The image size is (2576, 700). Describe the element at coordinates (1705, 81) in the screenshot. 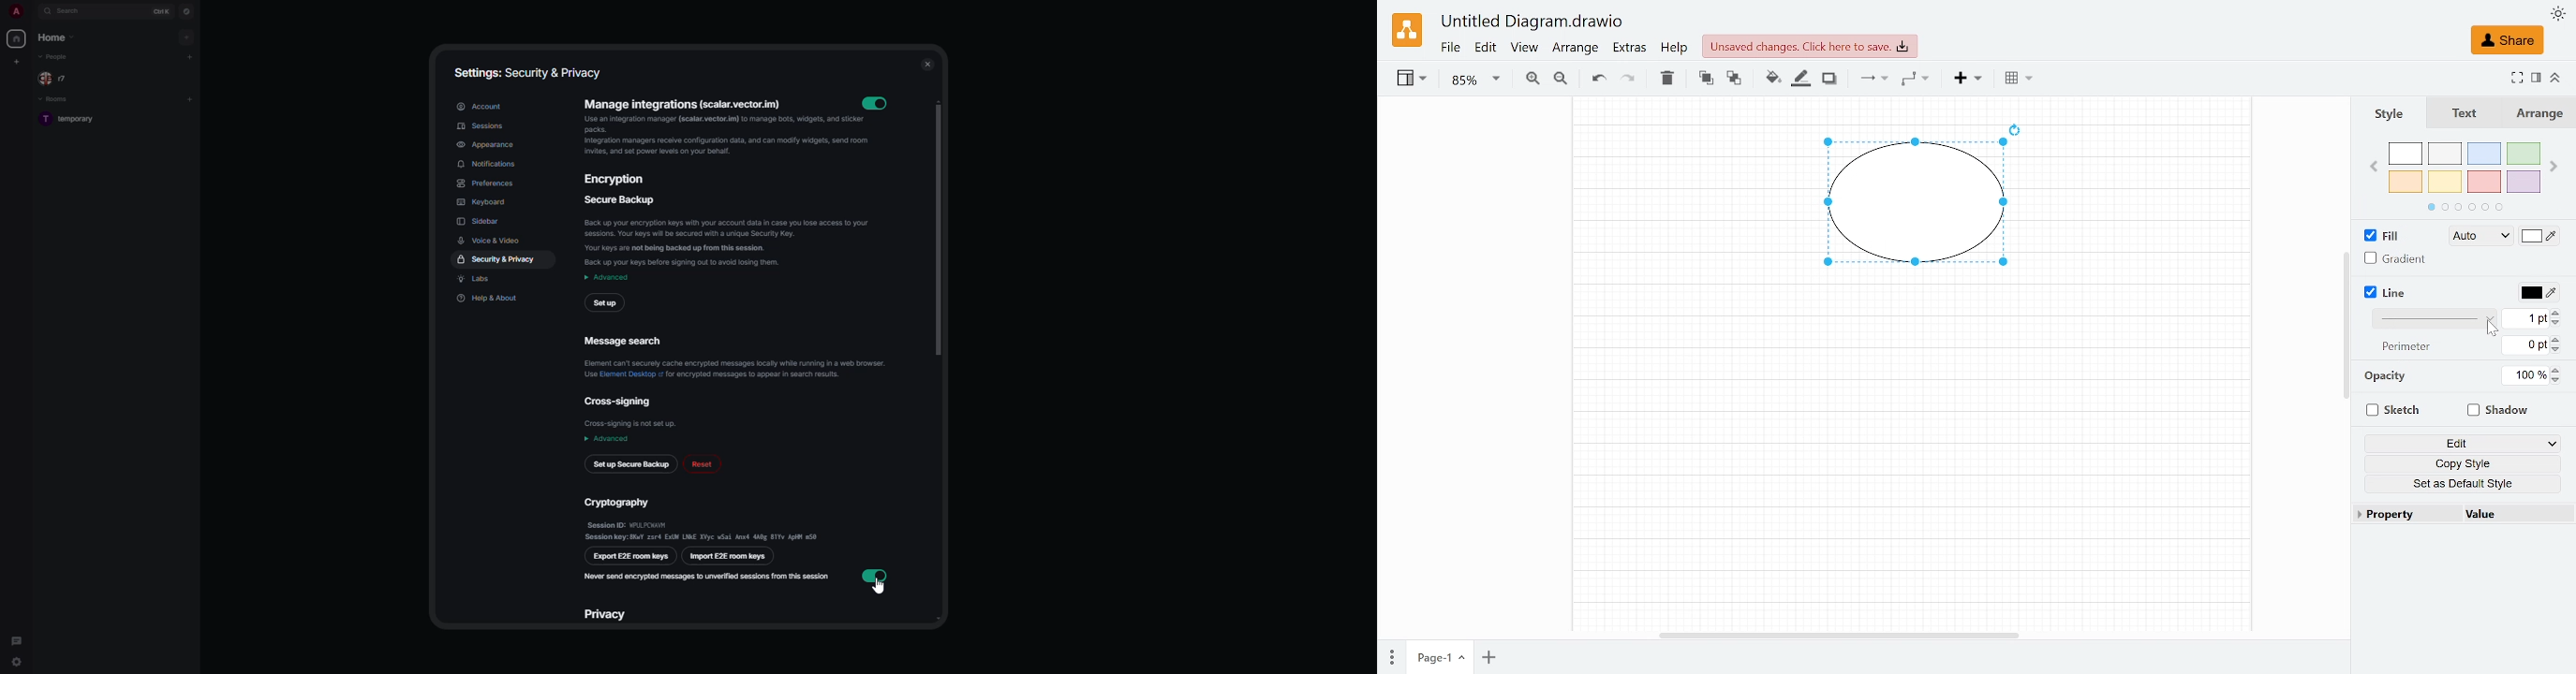

I see `To front` at that location.